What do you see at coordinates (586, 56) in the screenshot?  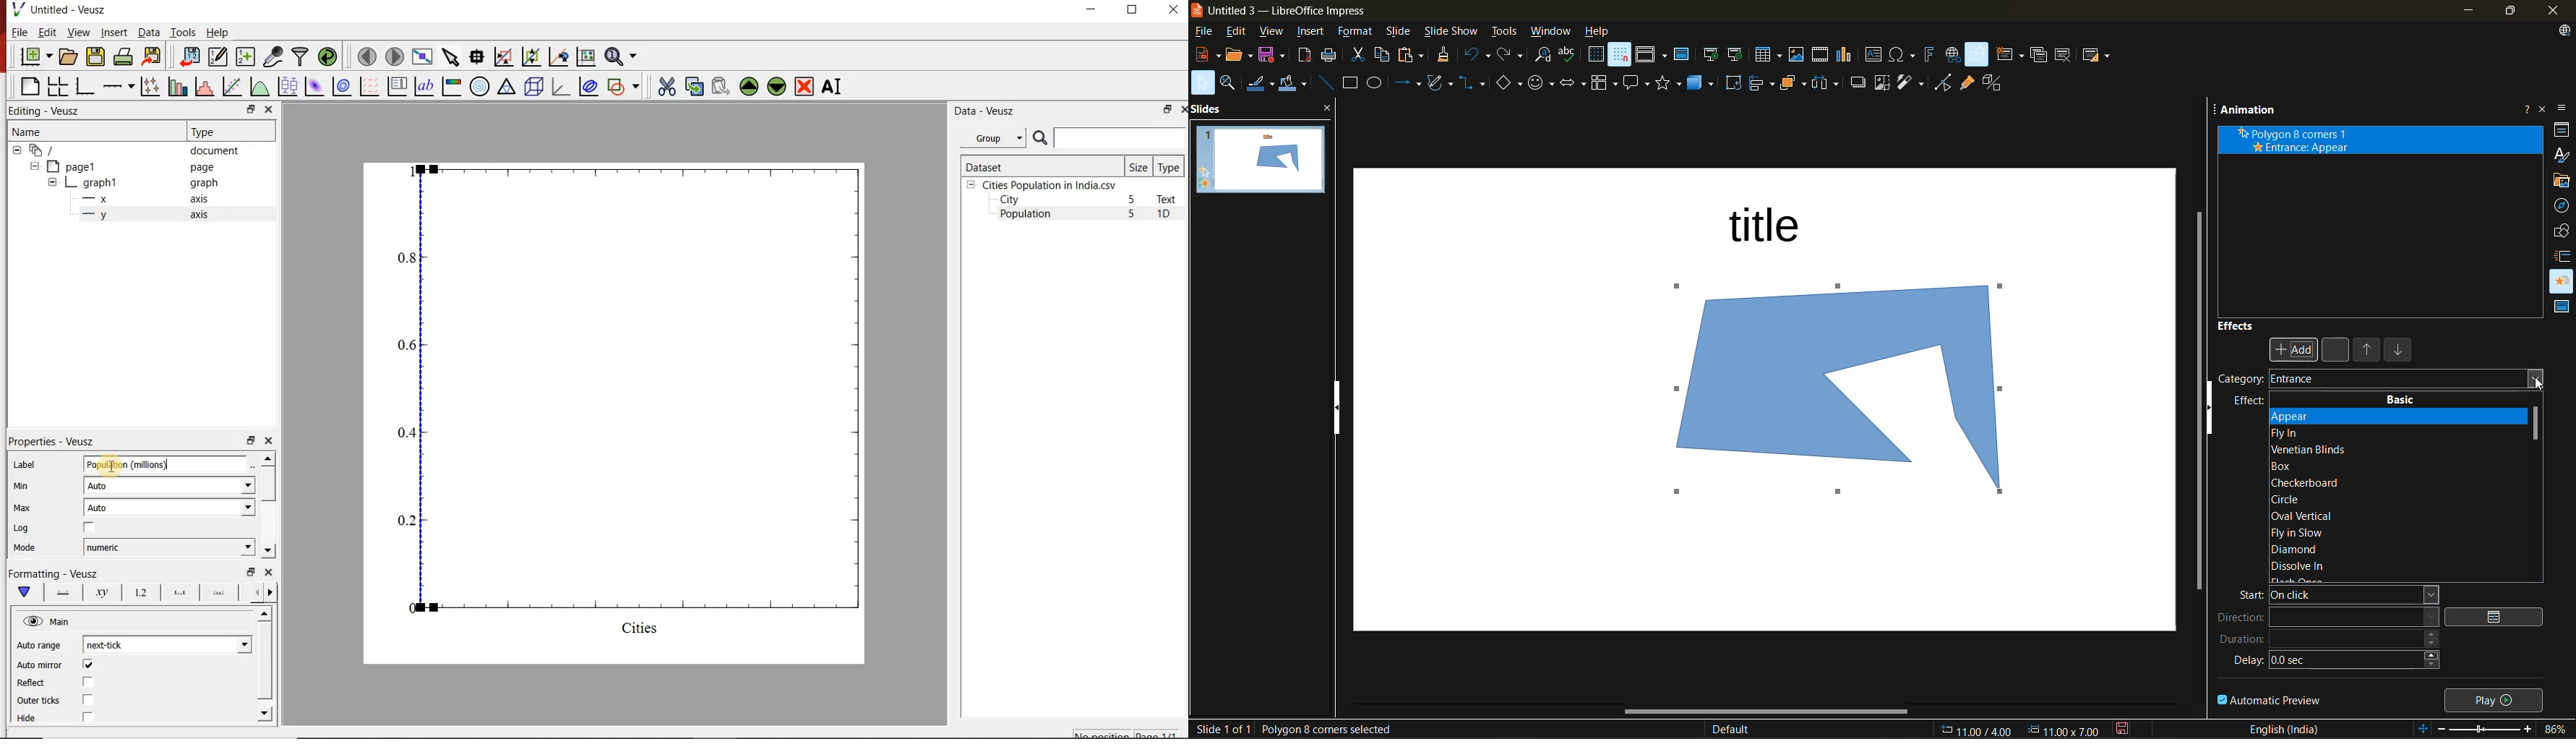 I see `click to reset graph axes` at bounding box center [586, 56].